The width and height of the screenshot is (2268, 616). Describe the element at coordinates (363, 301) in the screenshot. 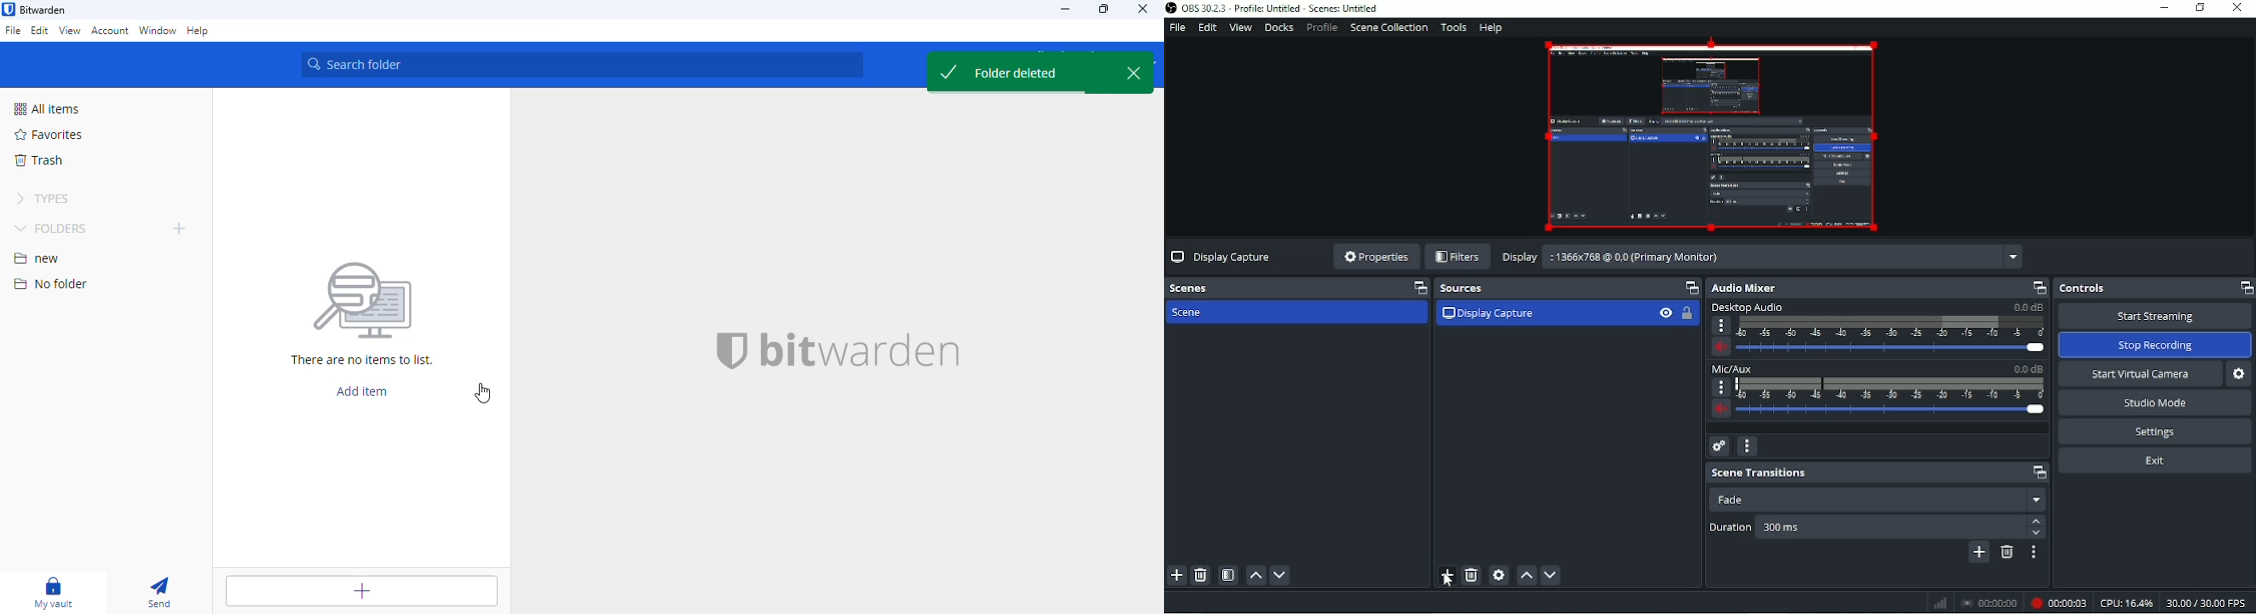

I see `Searching for file vector ` at that location.